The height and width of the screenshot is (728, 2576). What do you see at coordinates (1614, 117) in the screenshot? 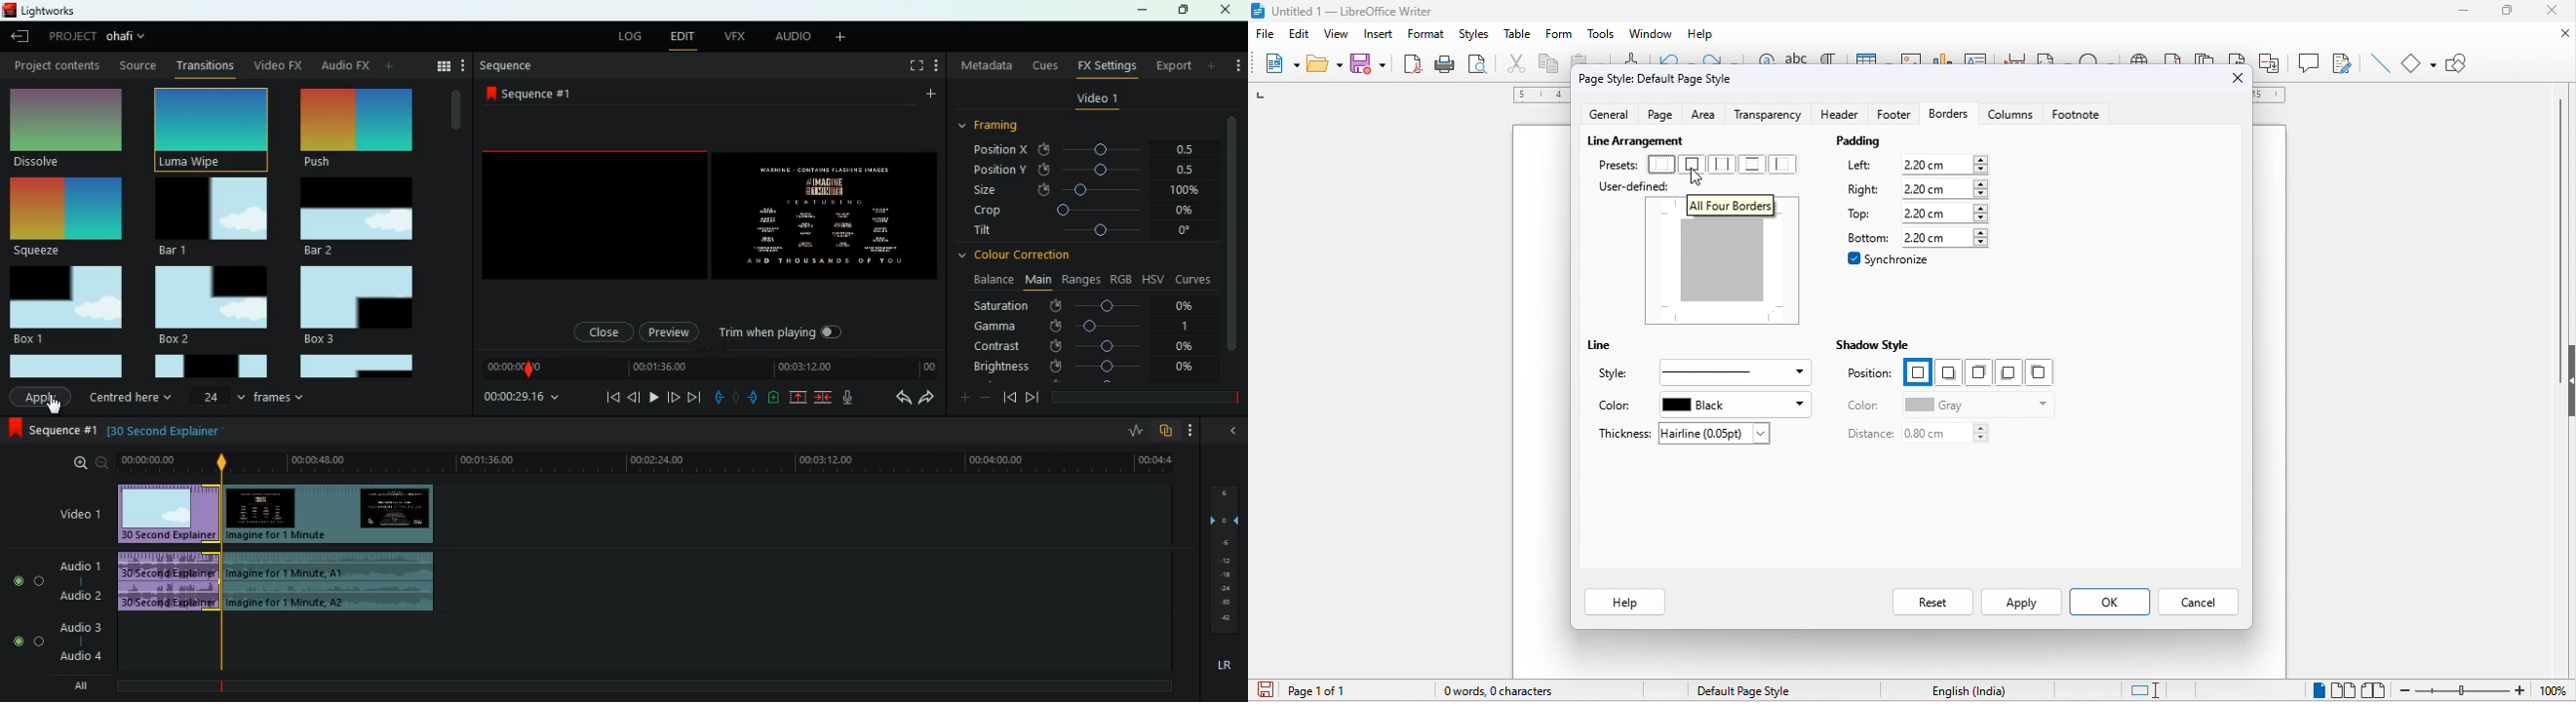
I see `general` at bounding box center [1614, 117].